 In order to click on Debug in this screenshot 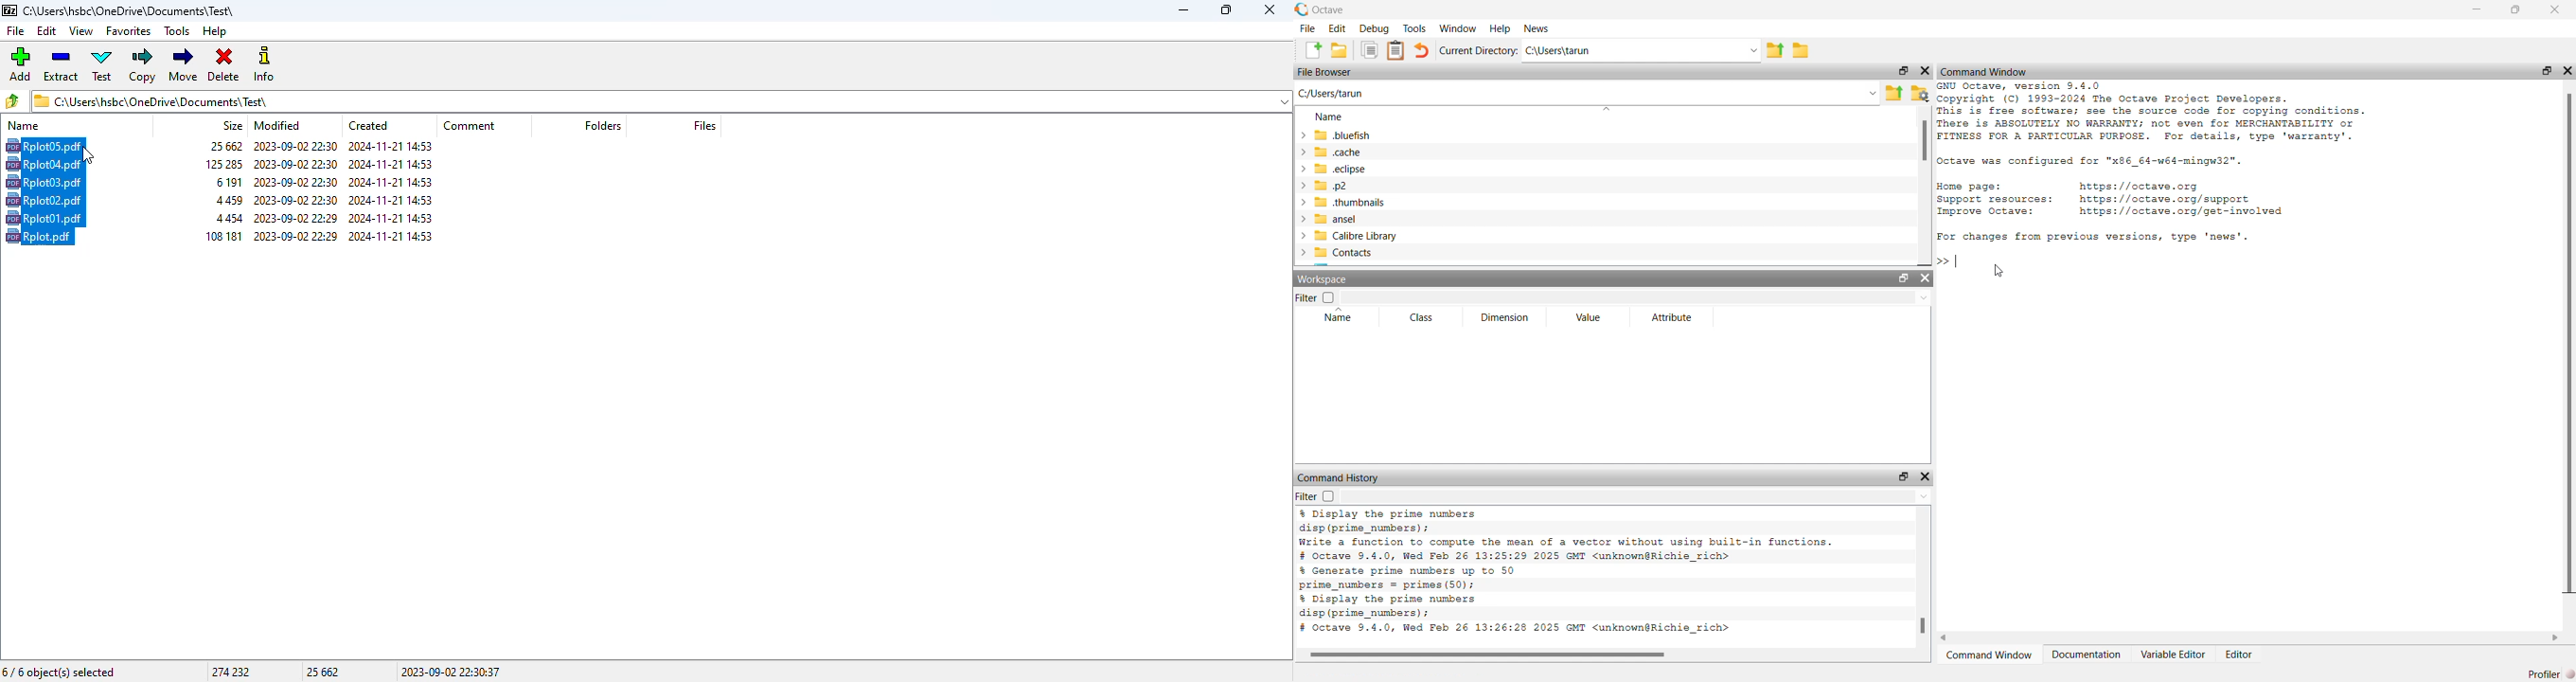, I will do `click(1375, 29)`.